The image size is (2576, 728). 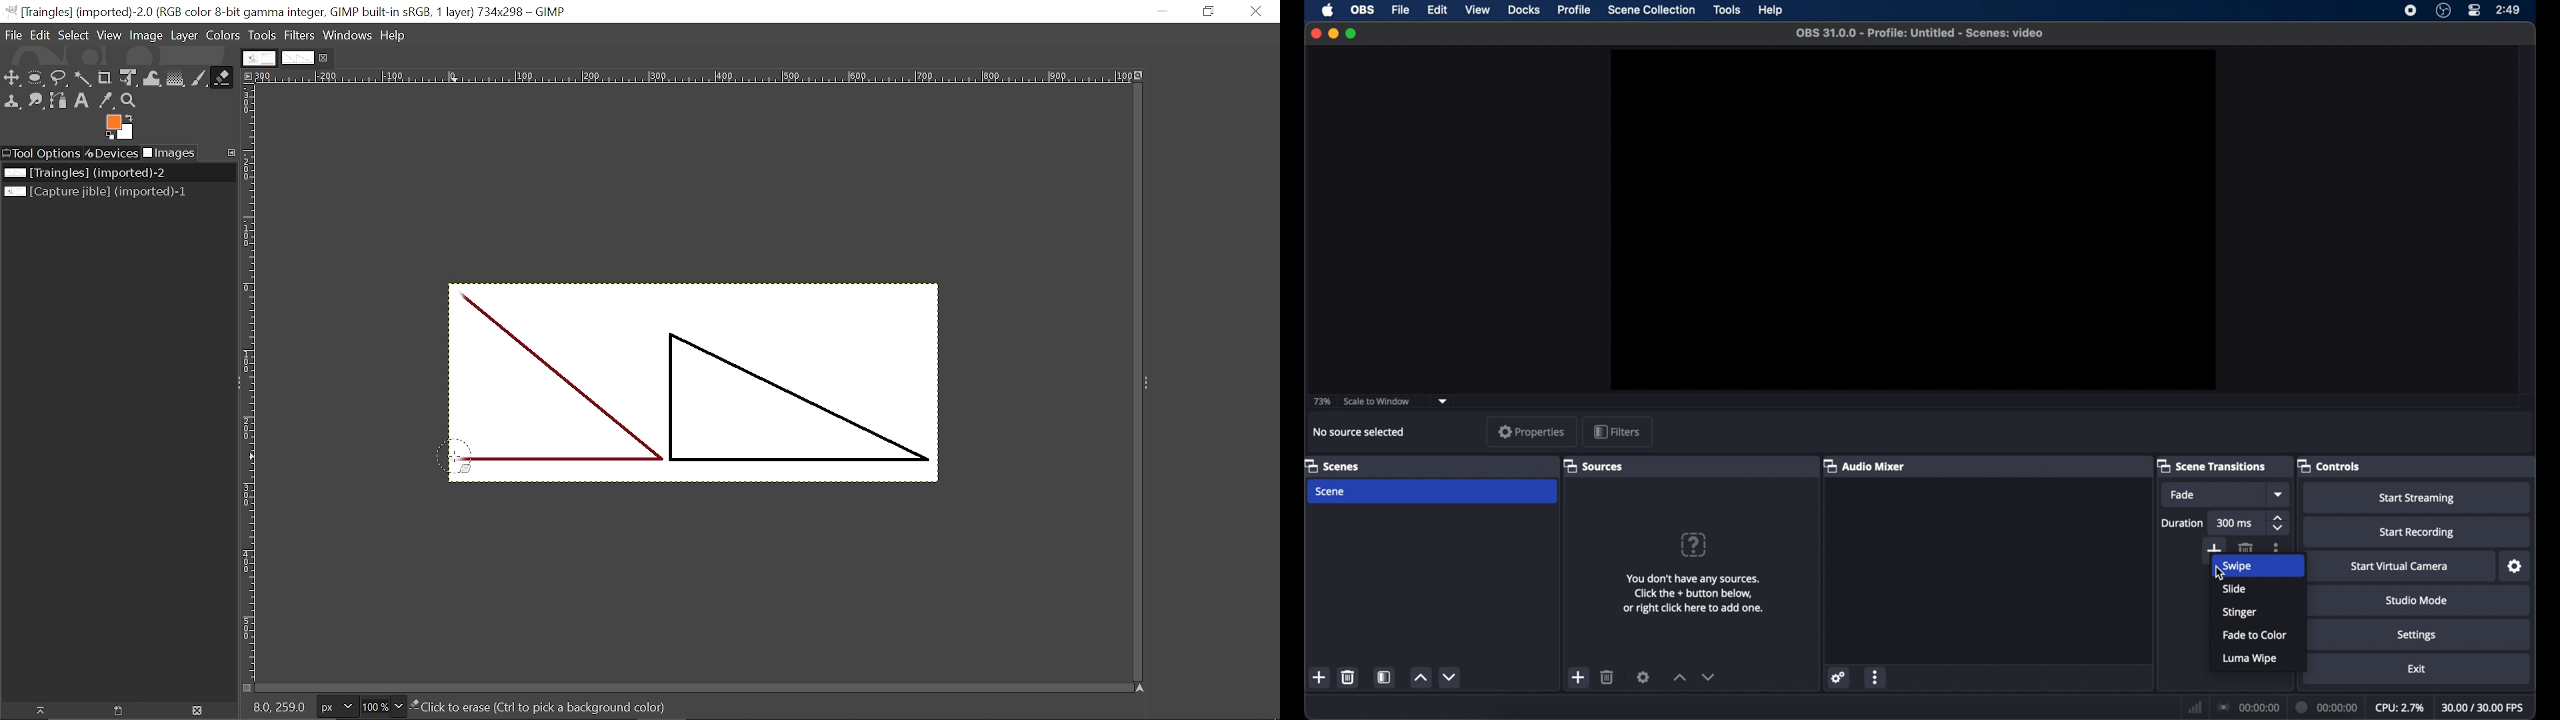 What do you see at coordinates (1436, 10) in the screenshot?
I see `edit` at bounding box center [1436, 10].